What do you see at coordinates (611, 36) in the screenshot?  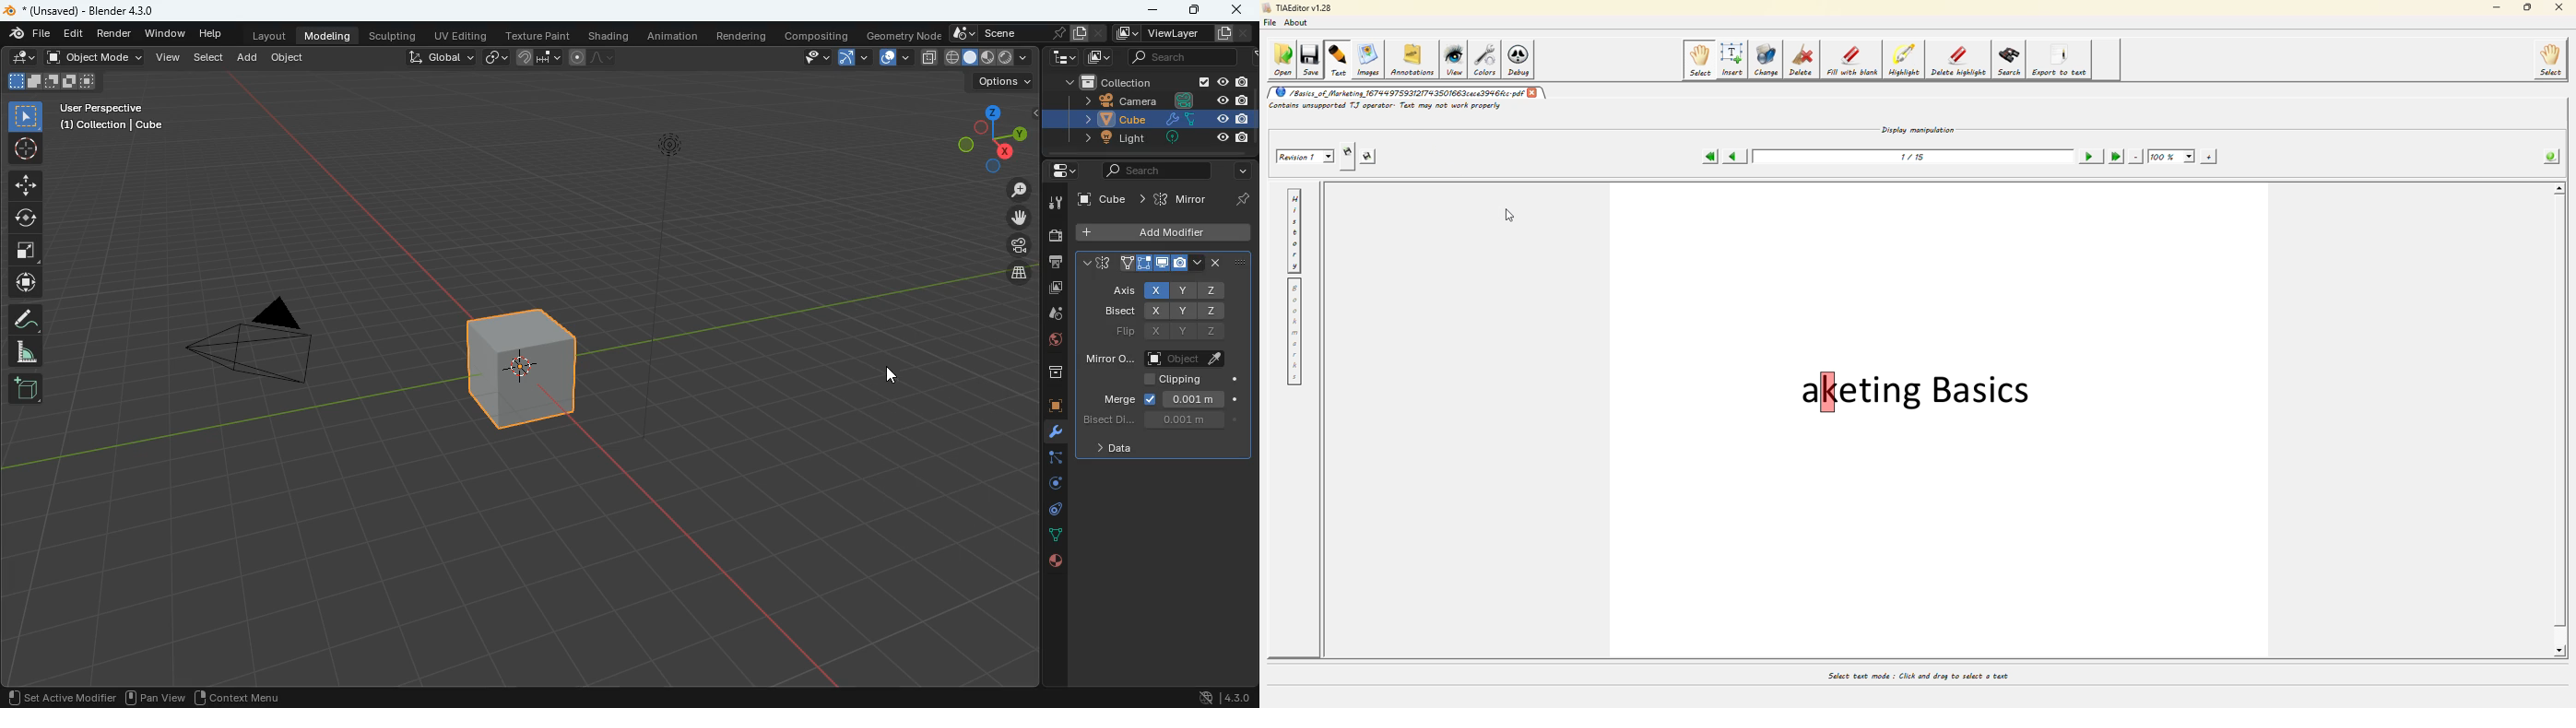 I see `shading` at bounding box center [611, 36].